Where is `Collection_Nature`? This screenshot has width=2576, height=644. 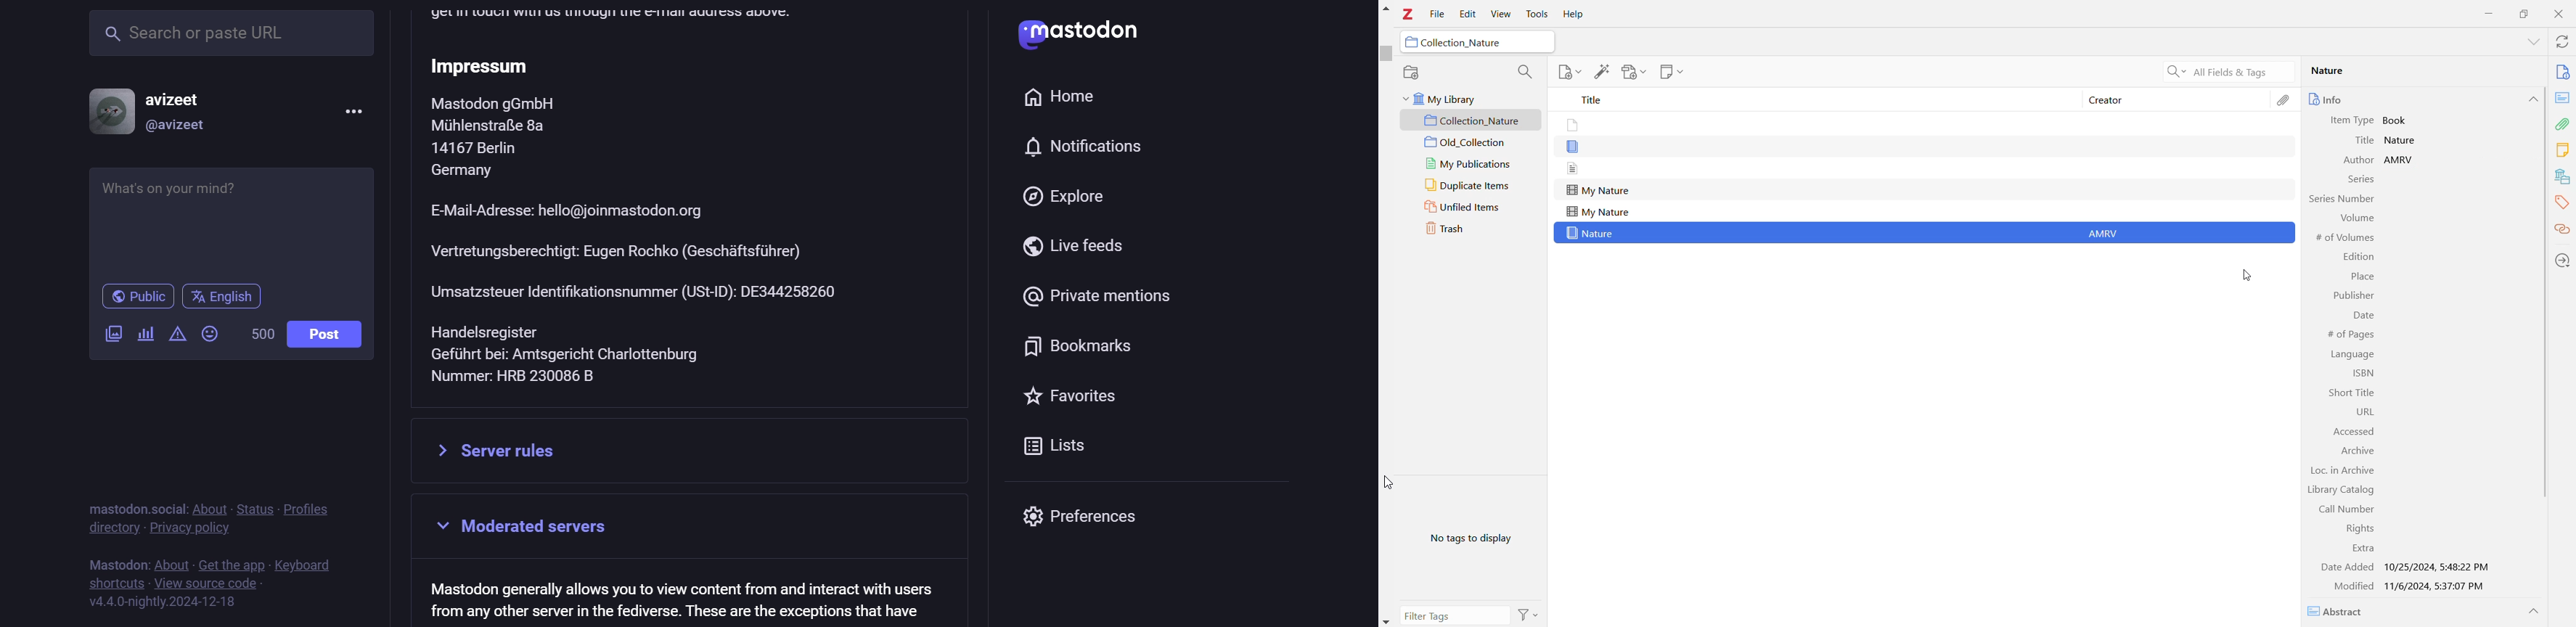 Collection_Nature is located at coordinates (1462, 42).